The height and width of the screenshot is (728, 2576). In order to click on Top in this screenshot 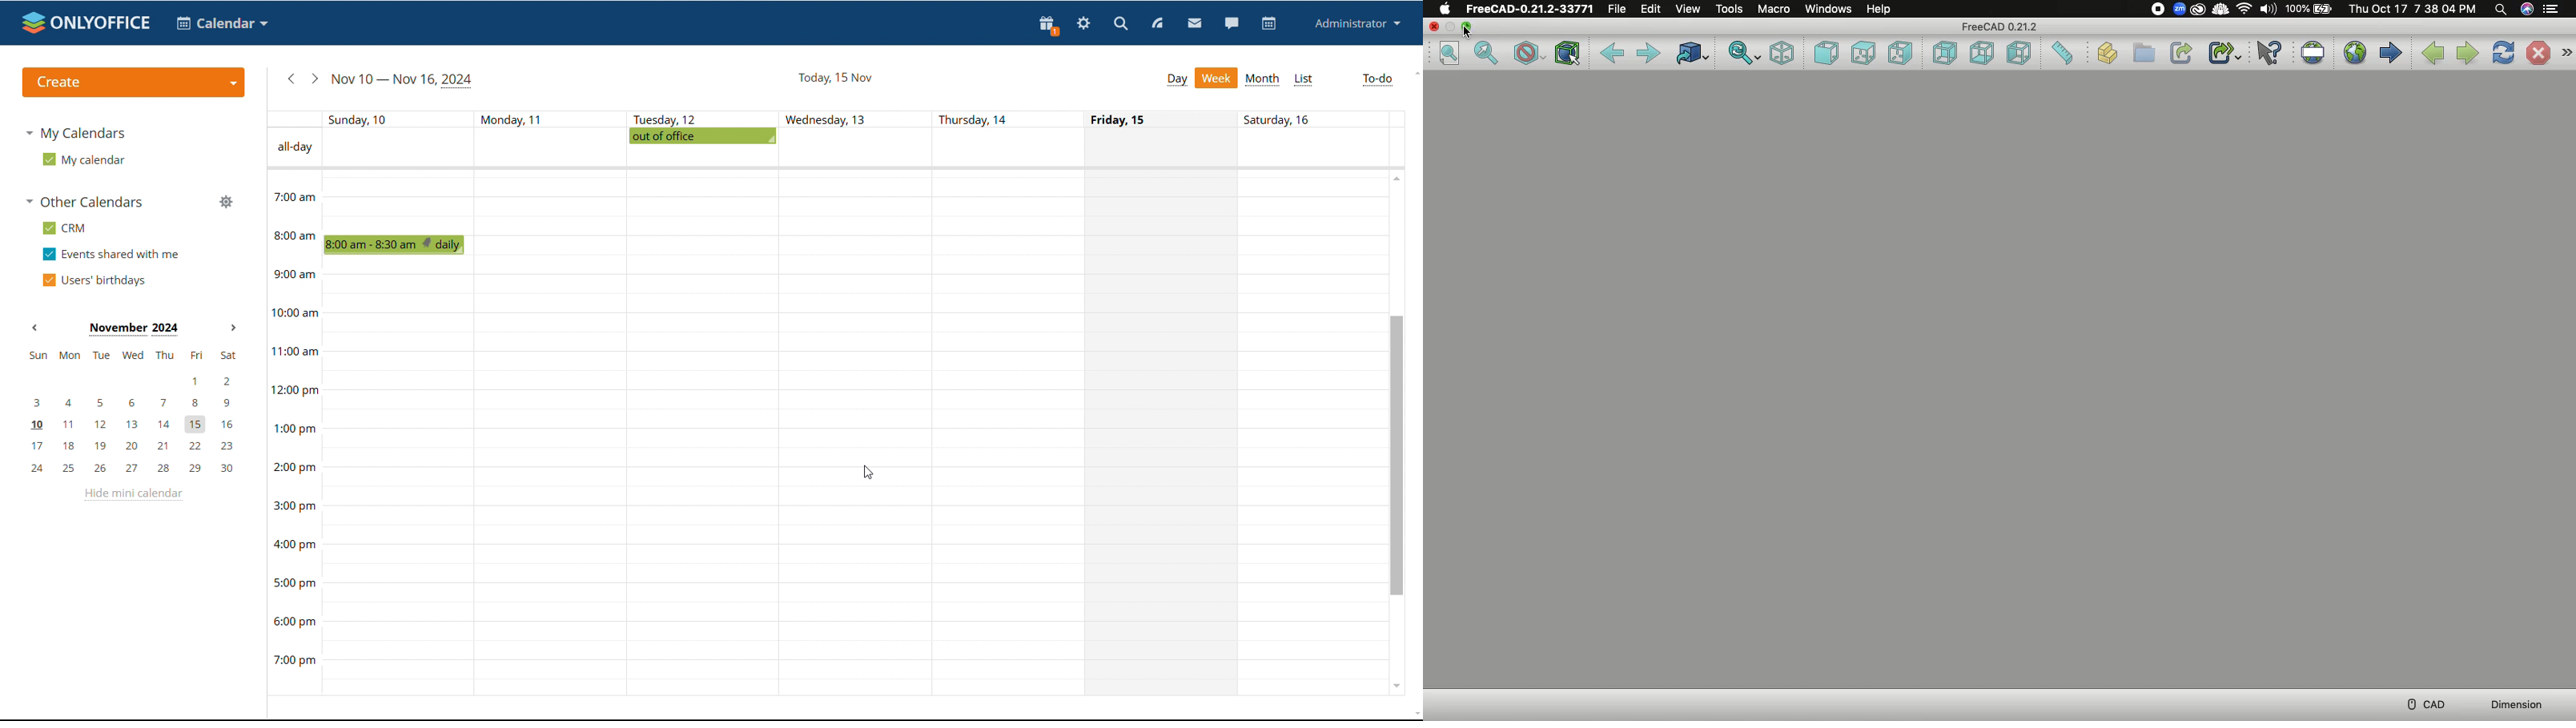, I will do `click(1862, 53)`.